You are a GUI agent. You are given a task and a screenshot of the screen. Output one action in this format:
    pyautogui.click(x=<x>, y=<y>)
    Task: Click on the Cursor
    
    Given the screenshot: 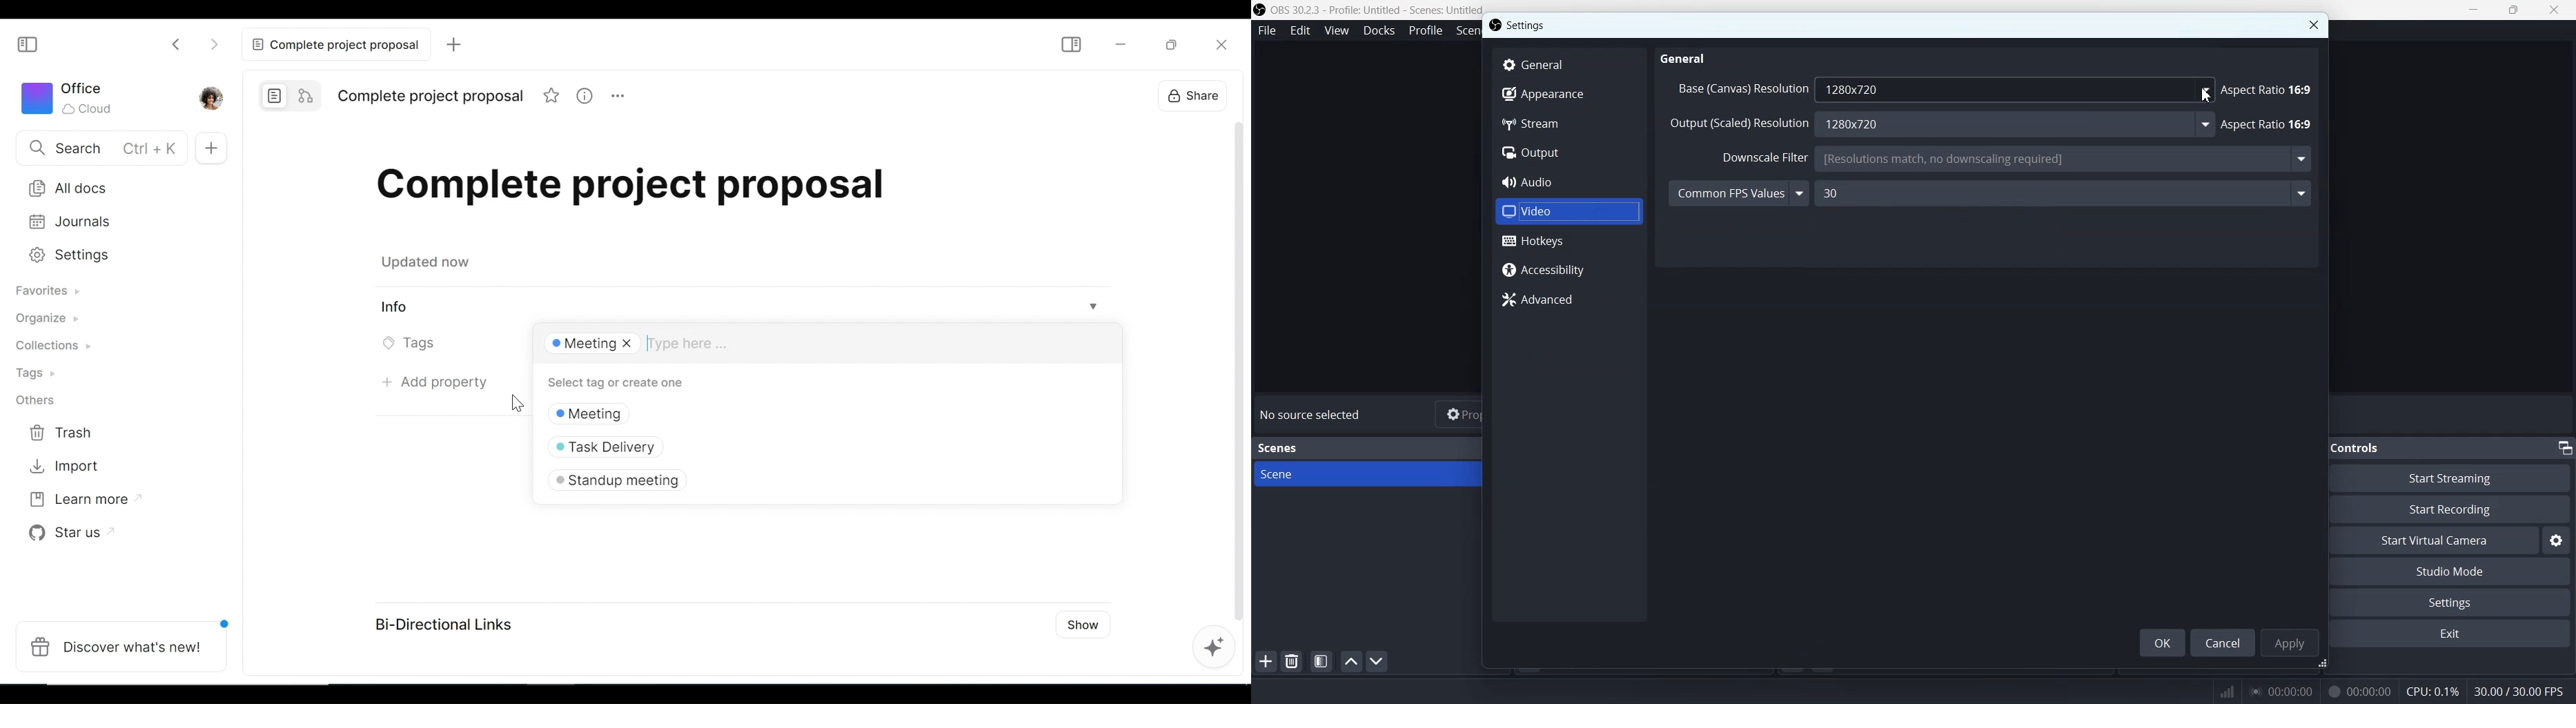 What is the action you would take?
    pyautogui.click(x=514, y=402)
    